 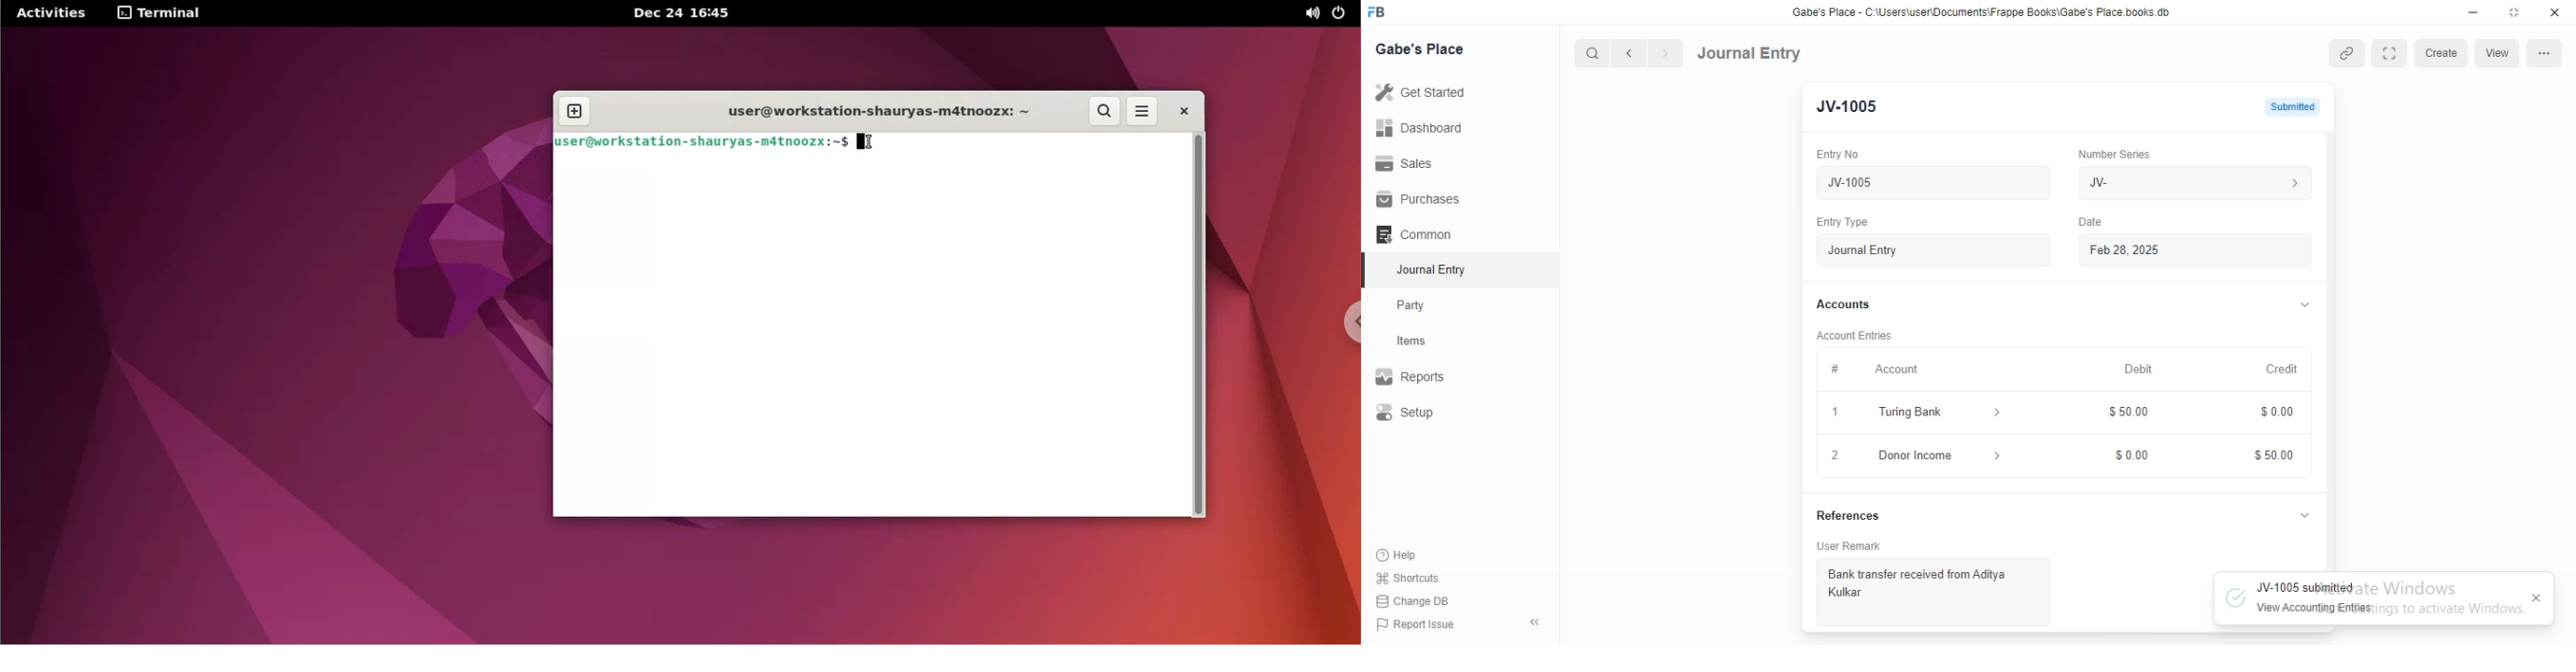 I want to click on References, so click(x=1849, y=515).